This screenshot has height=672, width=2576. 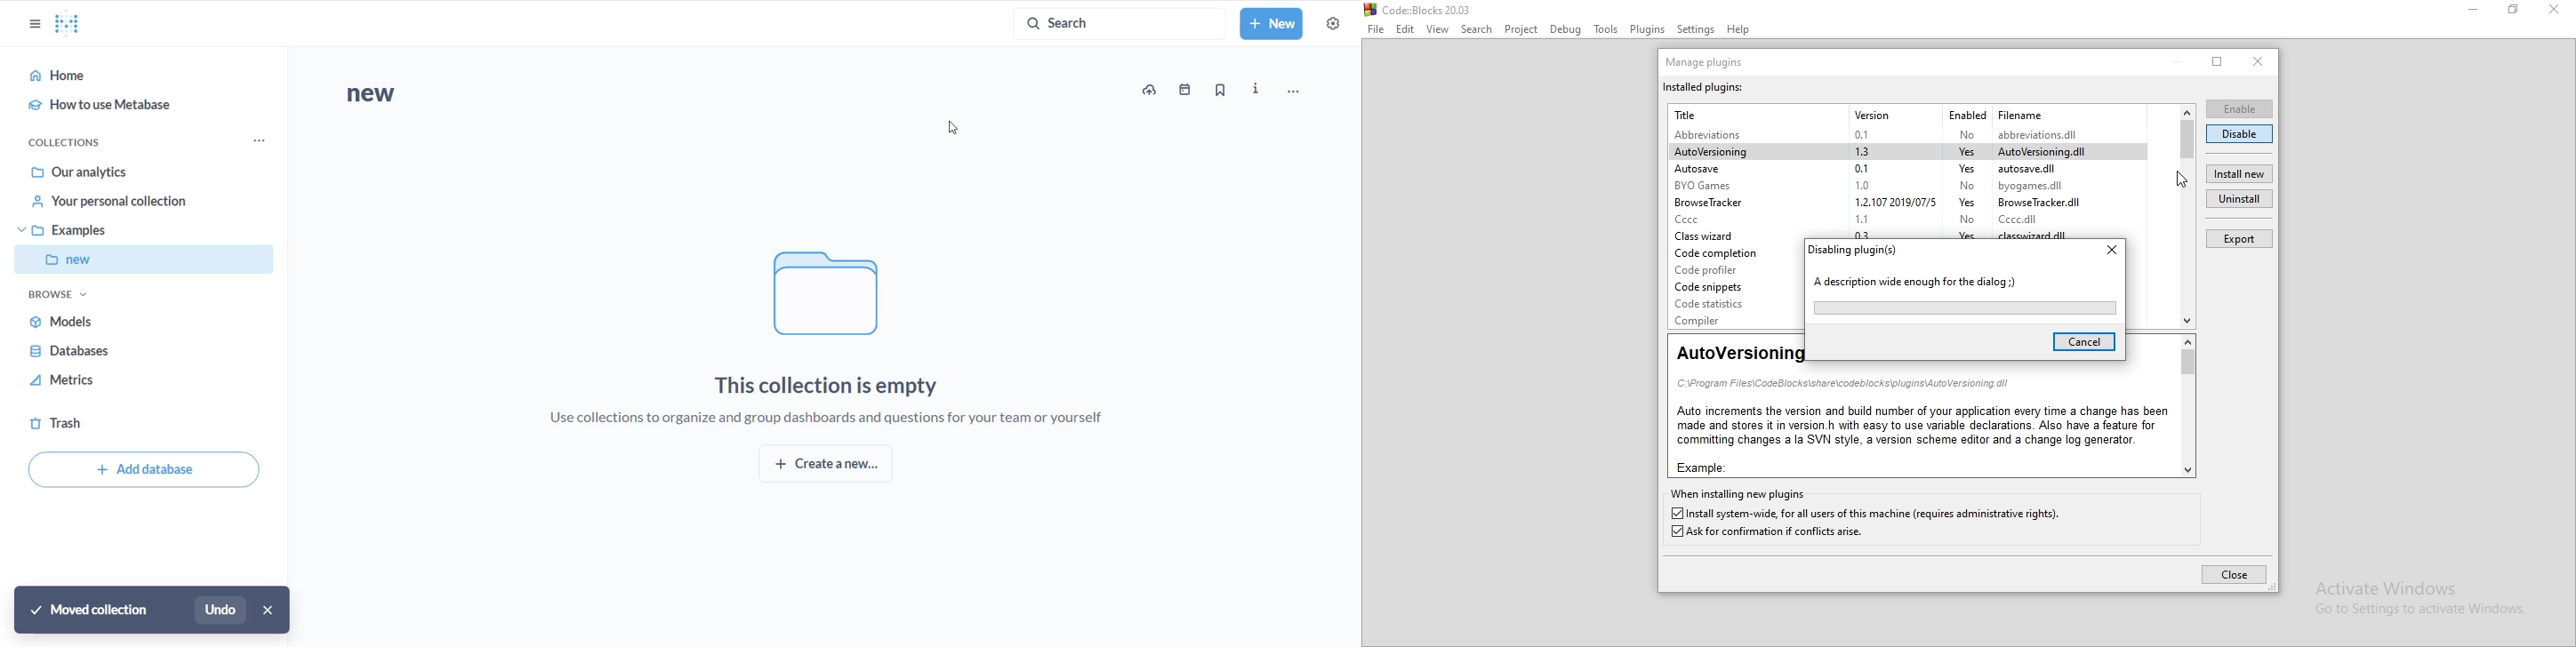 I want to click on AutoVersioning, so click(x=1717, y=152).